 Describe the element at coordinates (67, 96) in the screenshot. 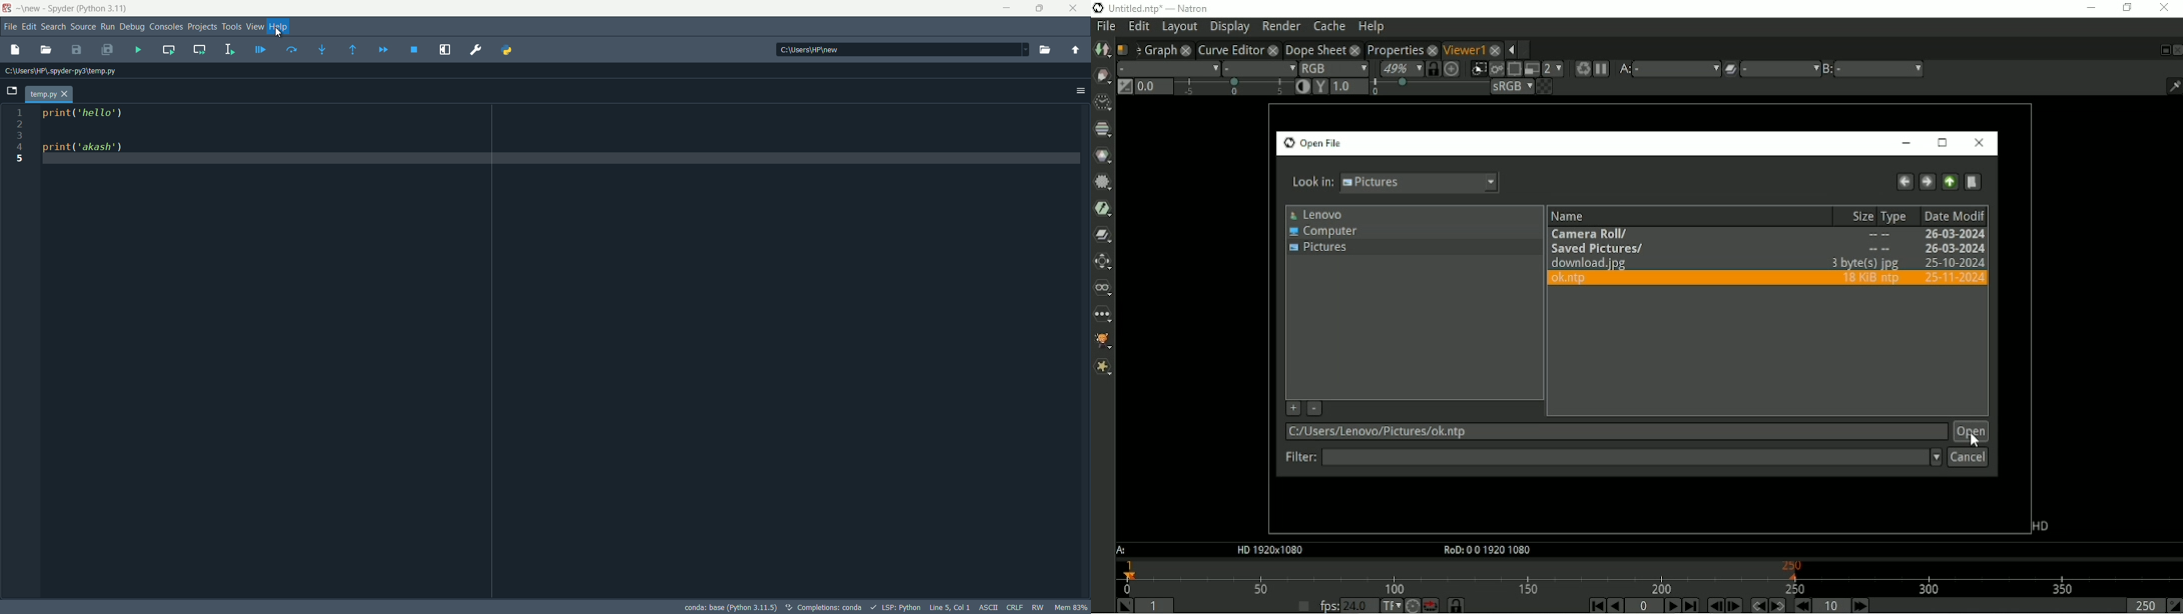

I see `close` at that location.